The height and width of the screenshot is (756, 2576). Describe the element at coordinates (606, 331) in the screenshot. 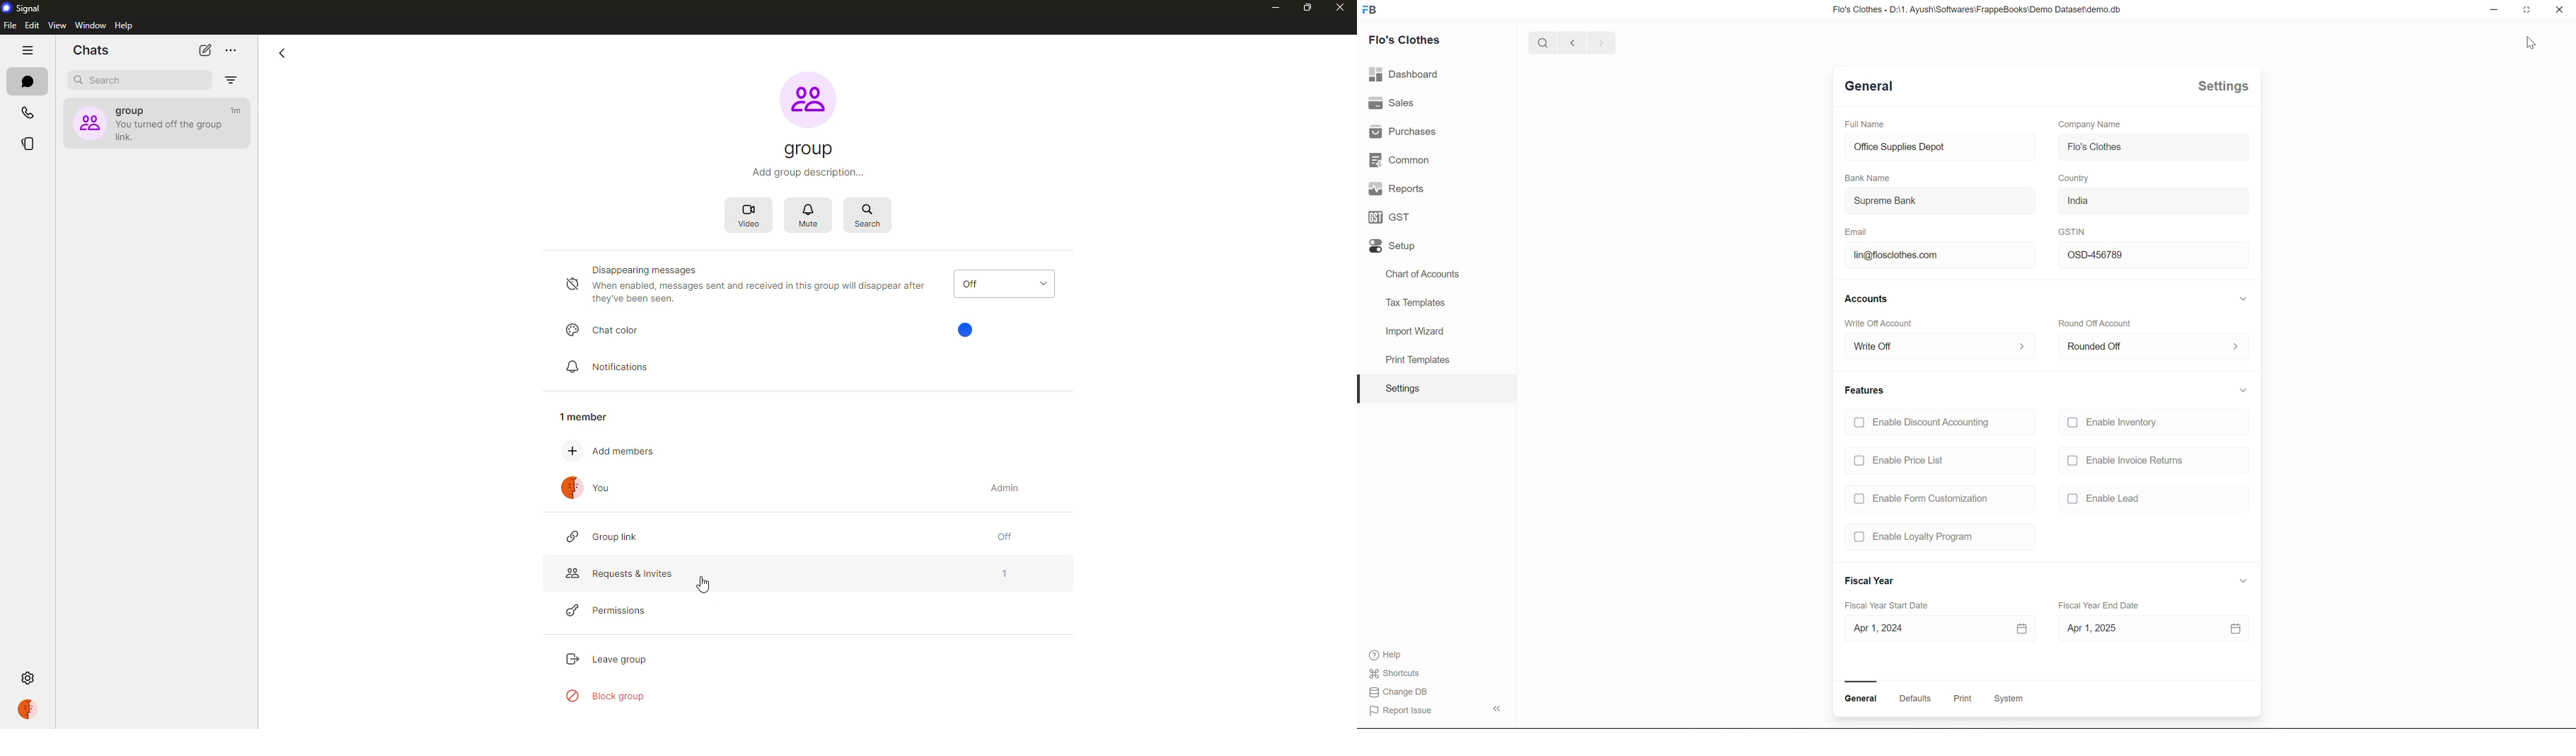

I see `chat color` at that location.